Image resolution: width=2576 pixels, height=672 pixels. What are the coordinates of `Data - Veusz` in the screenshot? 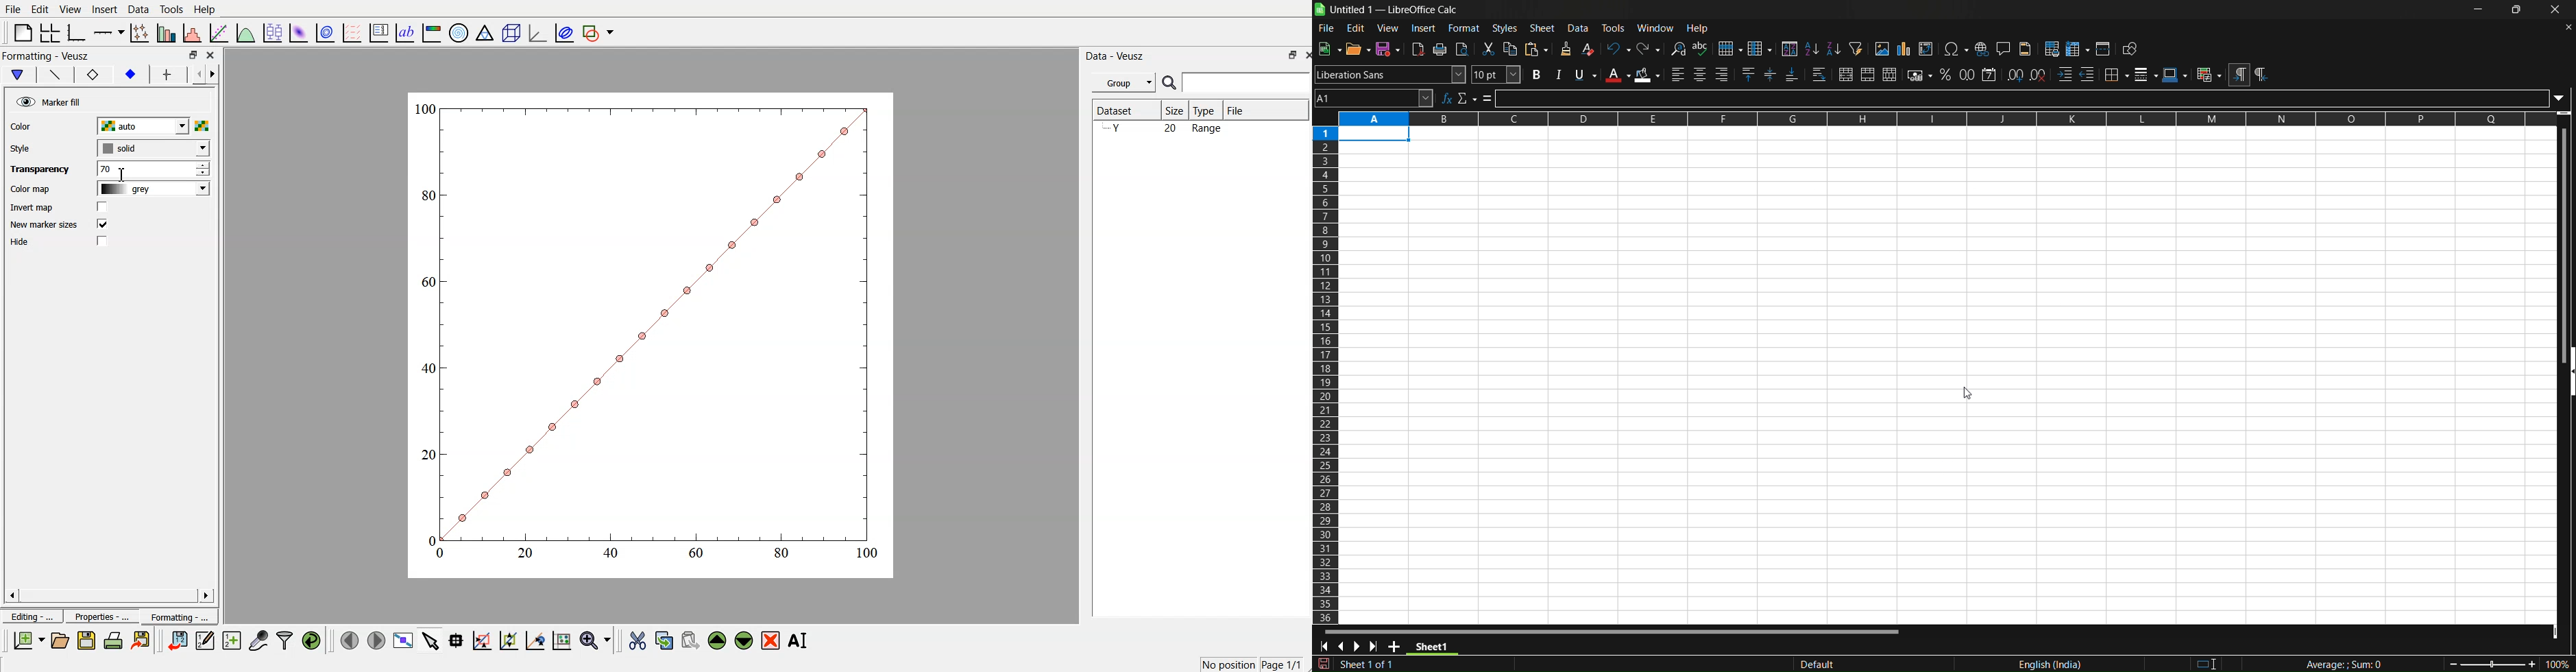 It's located at (1120, 55).